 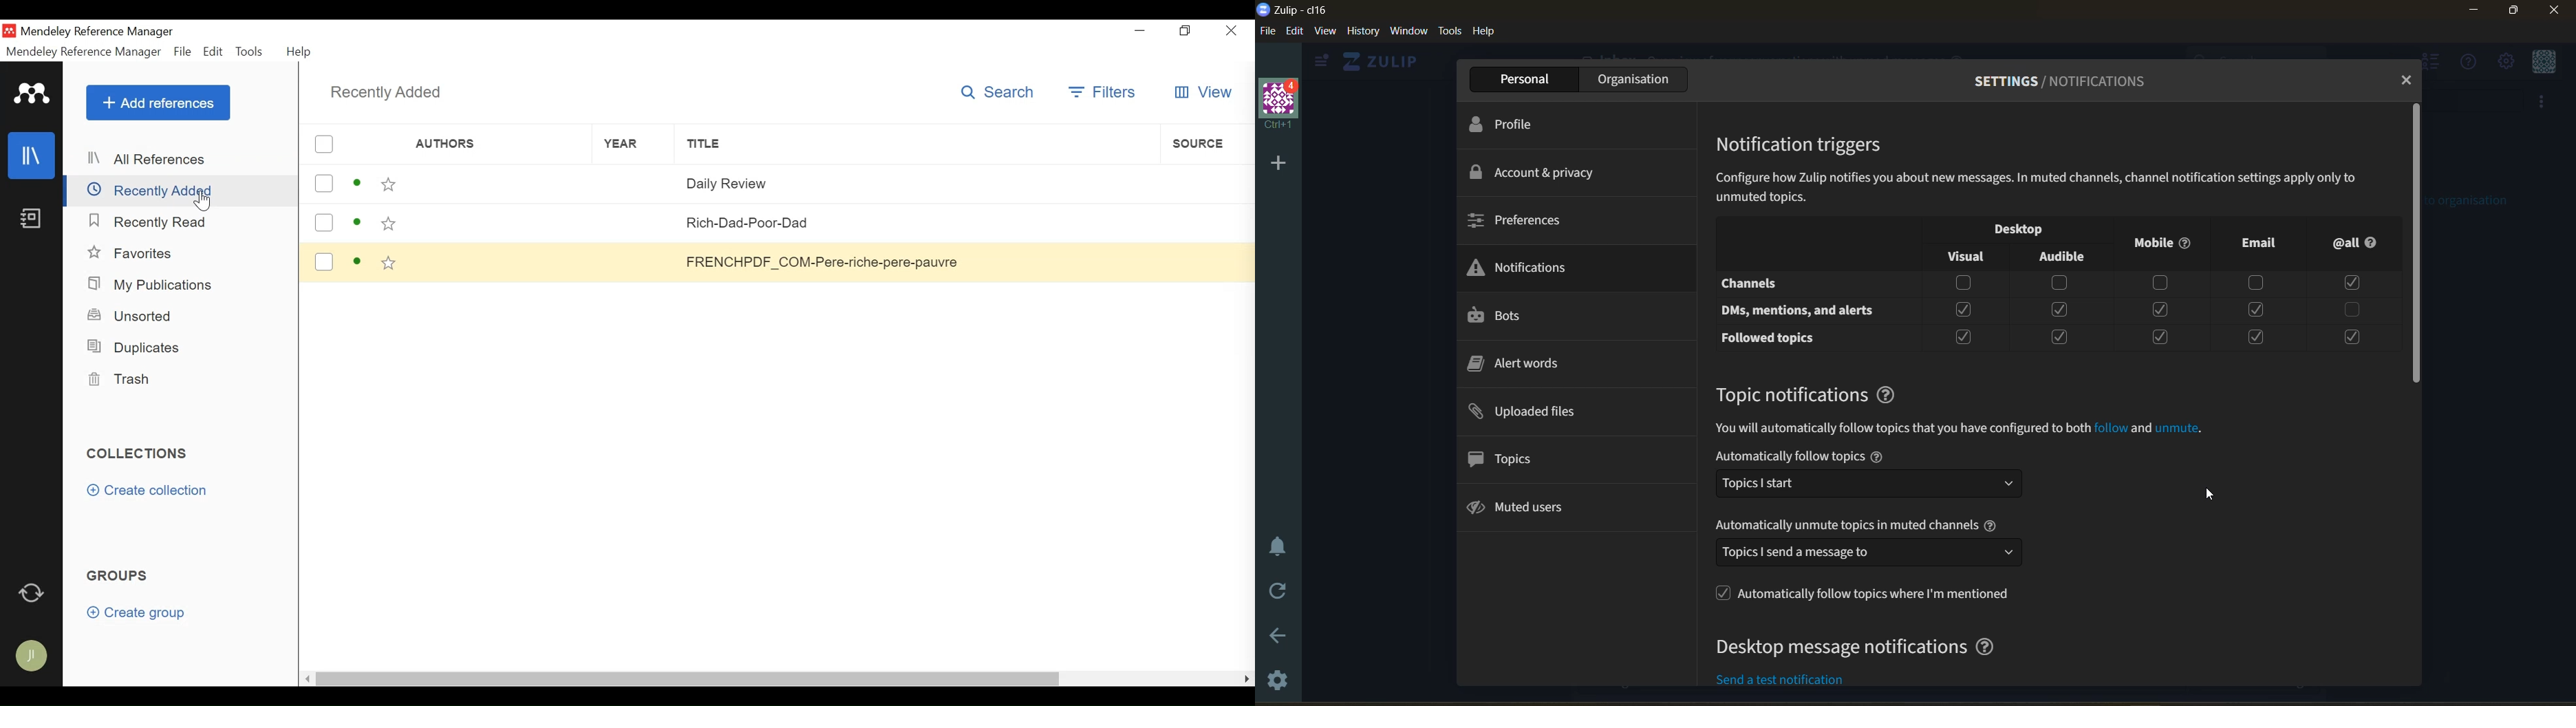 I want to click on Checkbox, so click(x=1965, y=311).